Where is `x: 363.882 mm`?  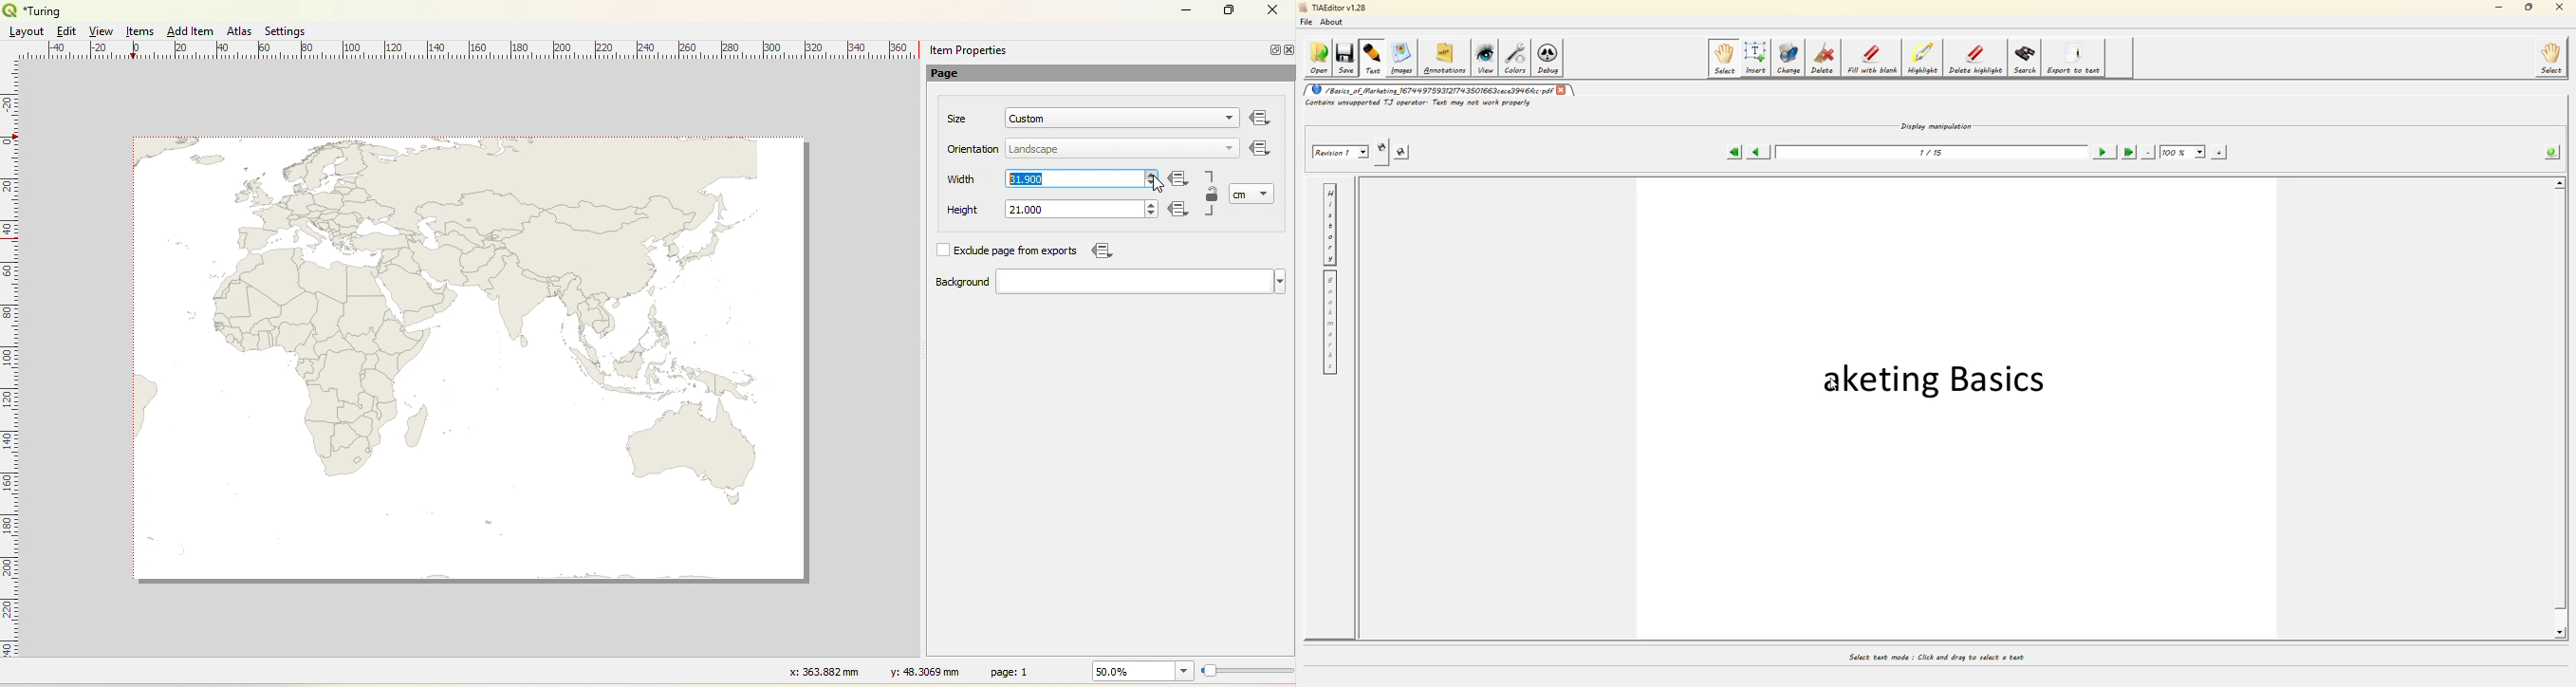
x: 363.882 mm is located at coordinates (822, 671).